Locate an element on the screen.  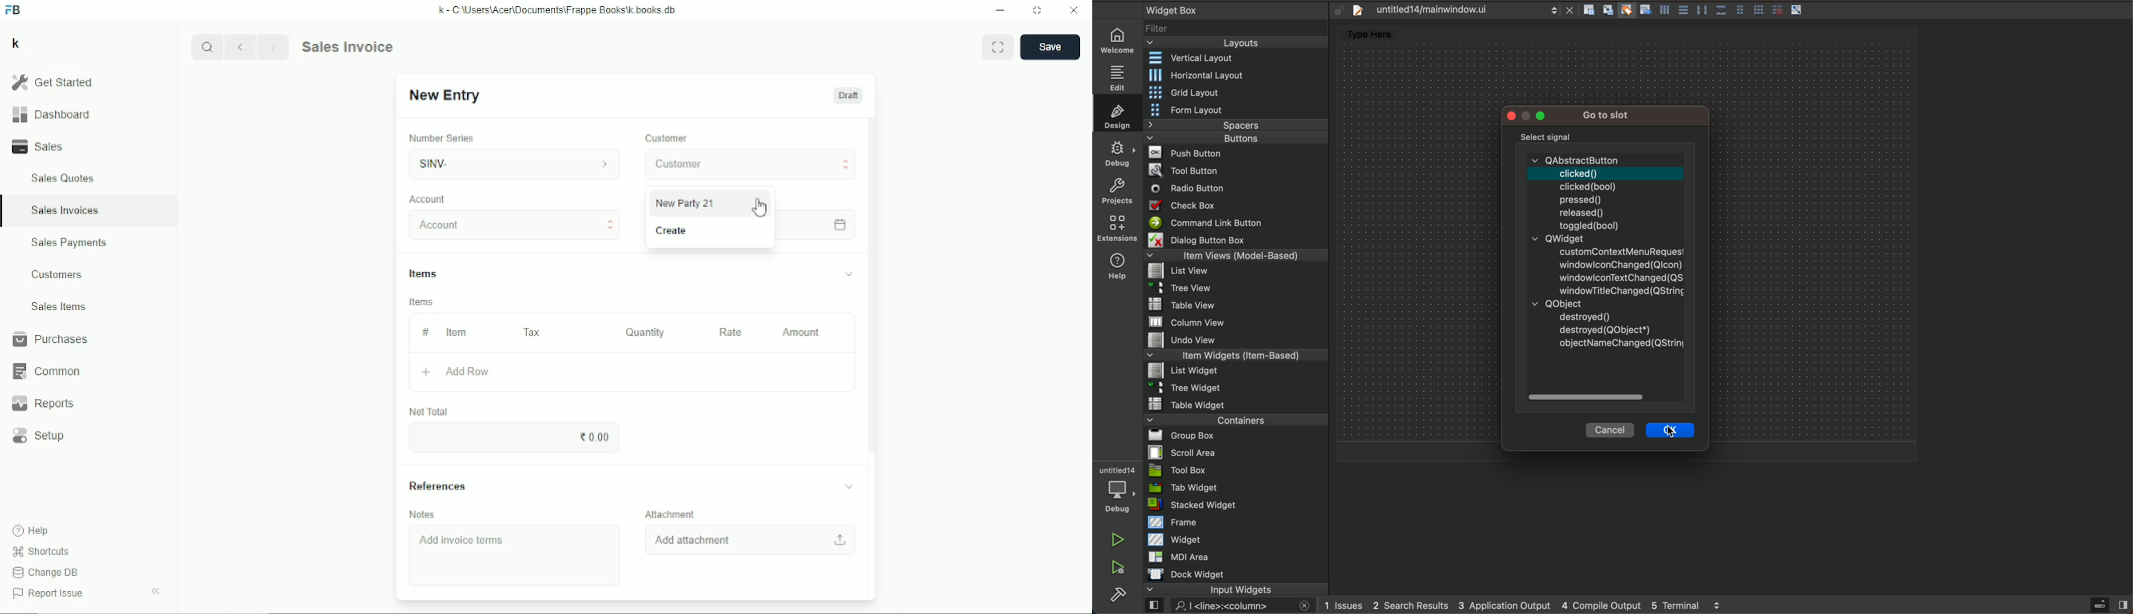
tree widget is located at coordinates (1237, 388).